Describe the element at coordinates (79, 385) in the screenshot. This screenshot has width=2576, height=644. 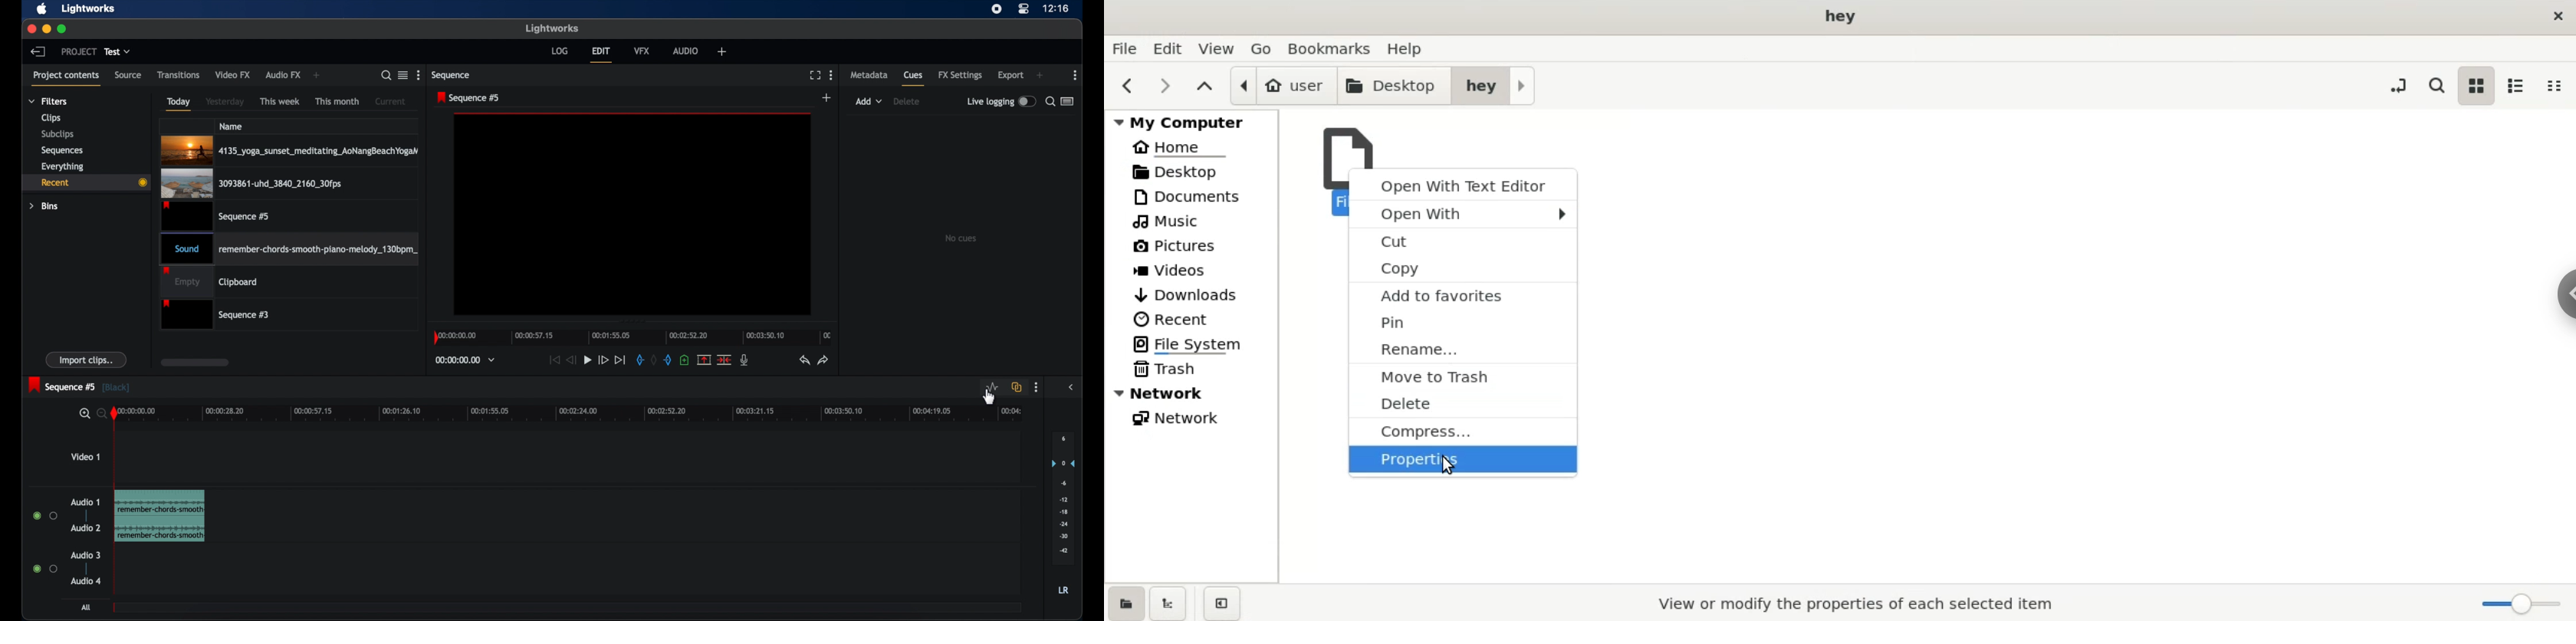
I see `sequence 5` at that location.